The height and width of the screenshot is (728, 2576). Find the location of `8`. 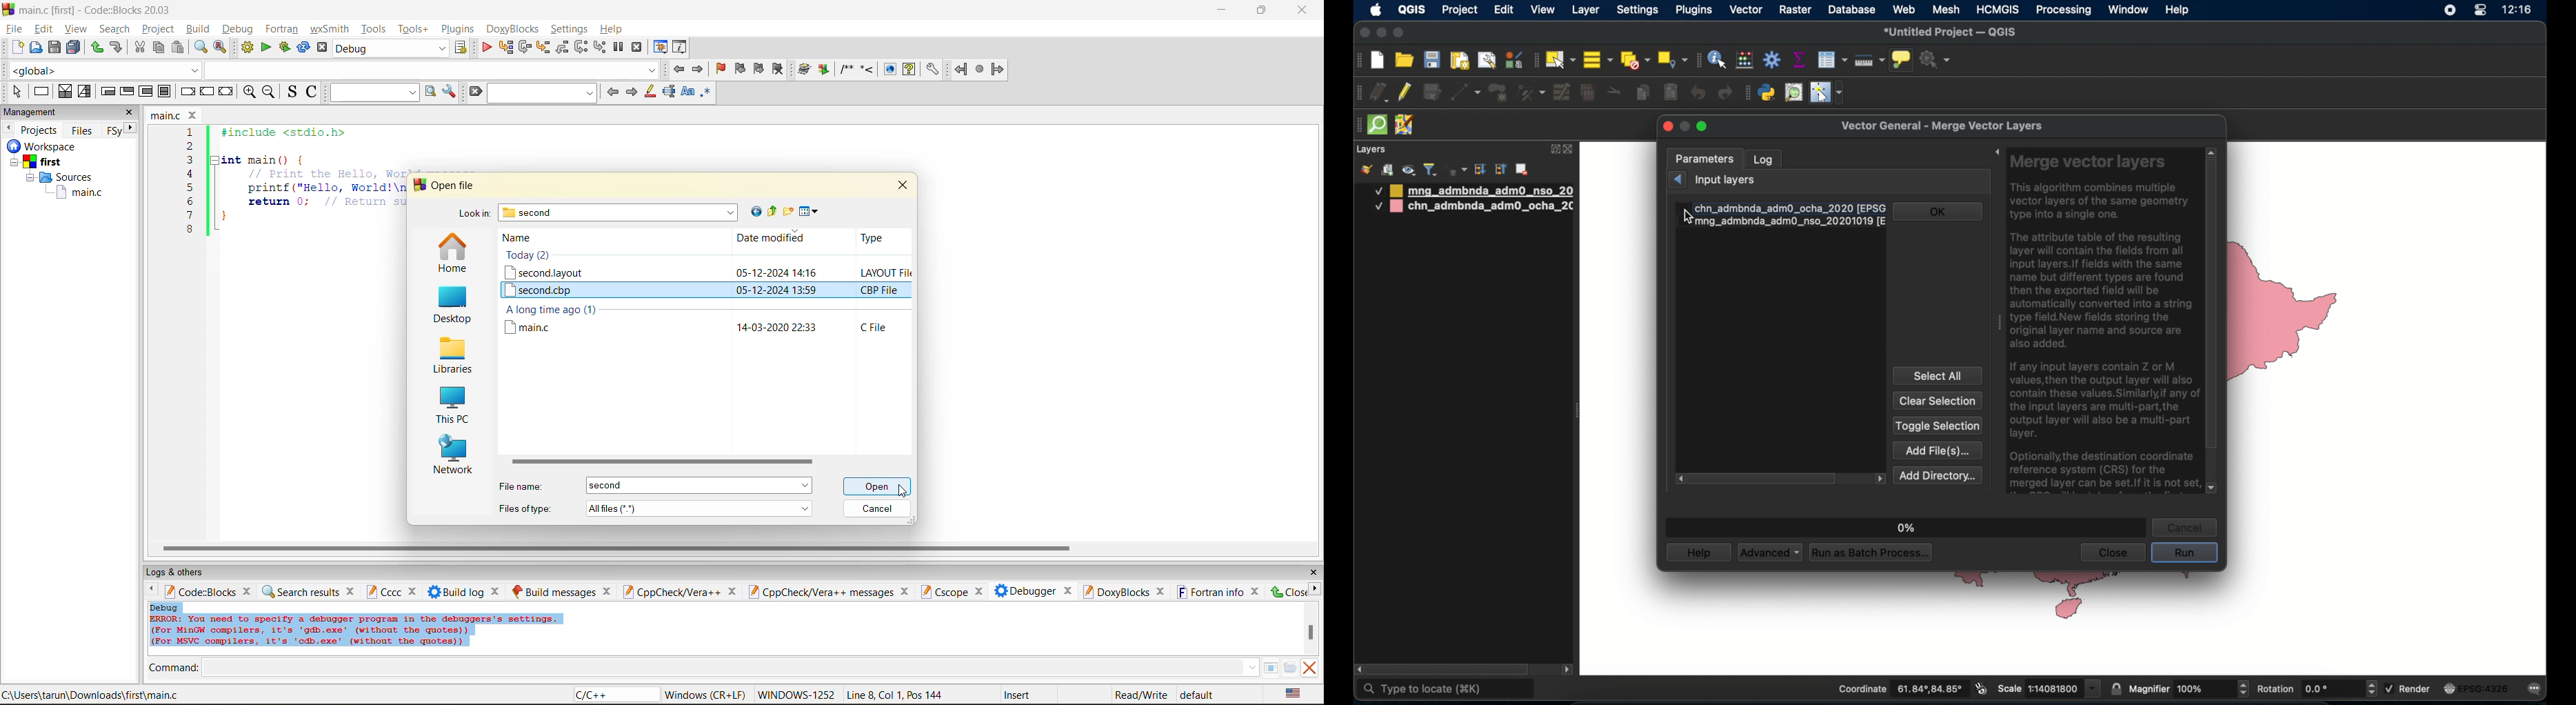

8 is located at coordinates (190, 230).